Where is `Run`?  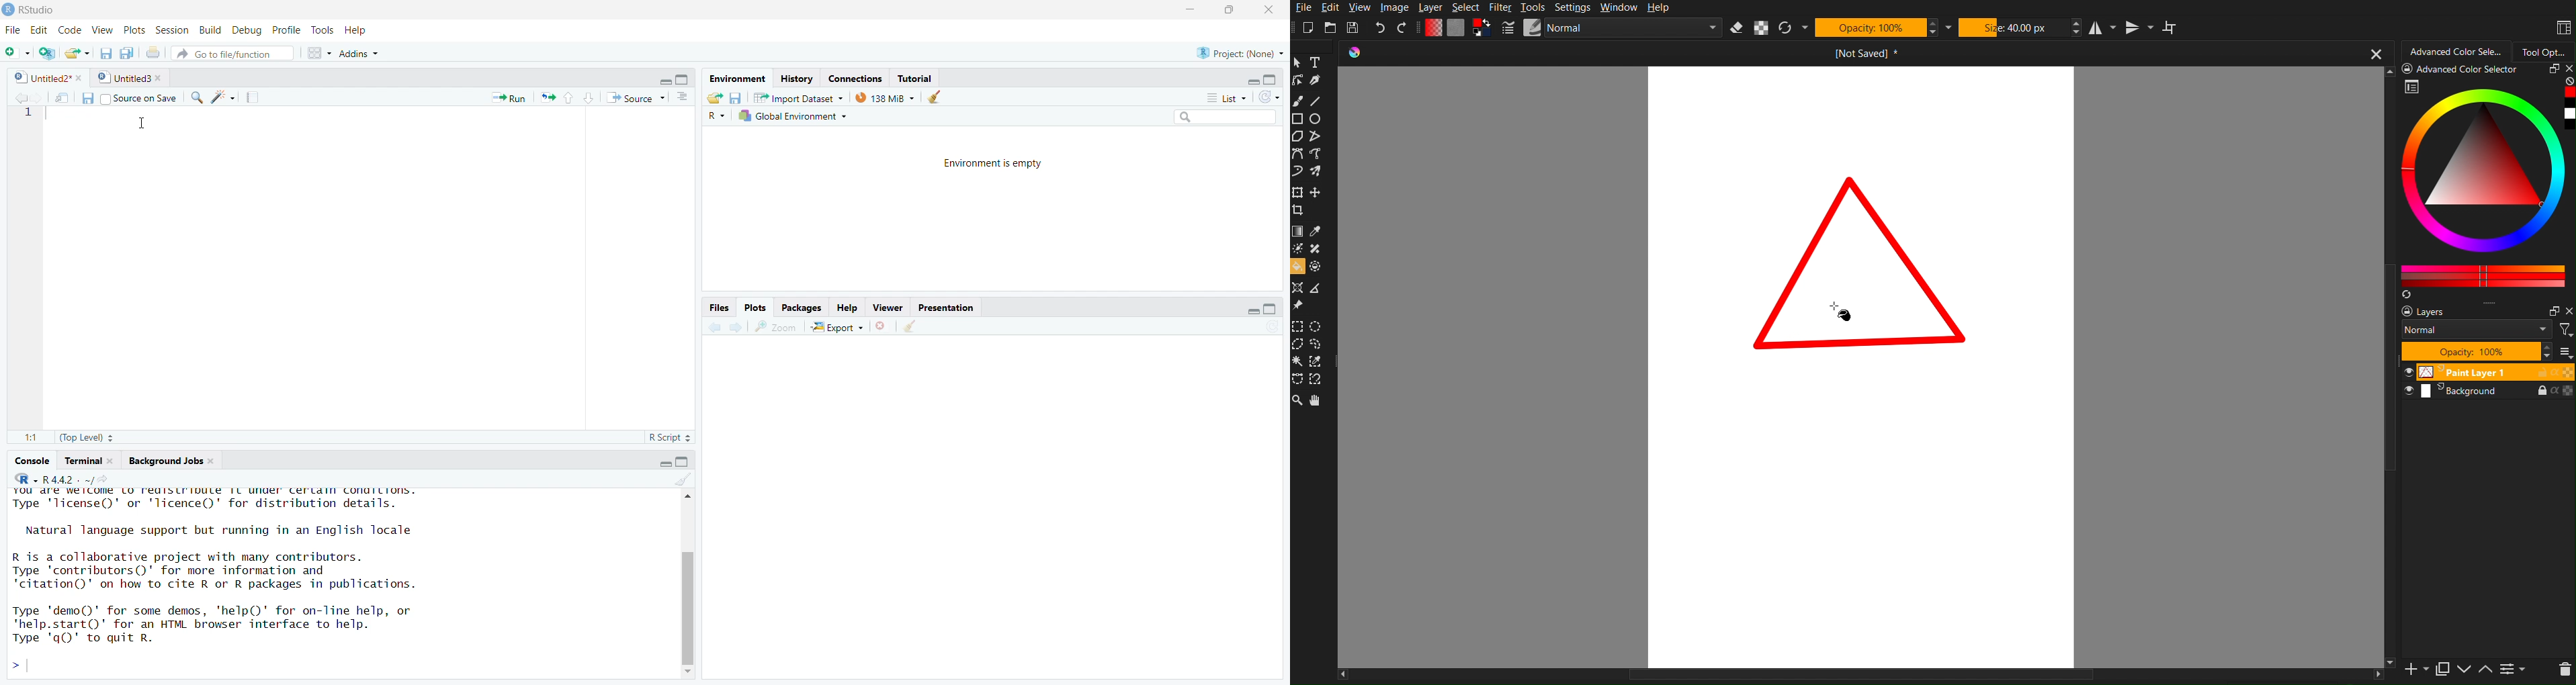
Run is located at coordinates (503, 97).